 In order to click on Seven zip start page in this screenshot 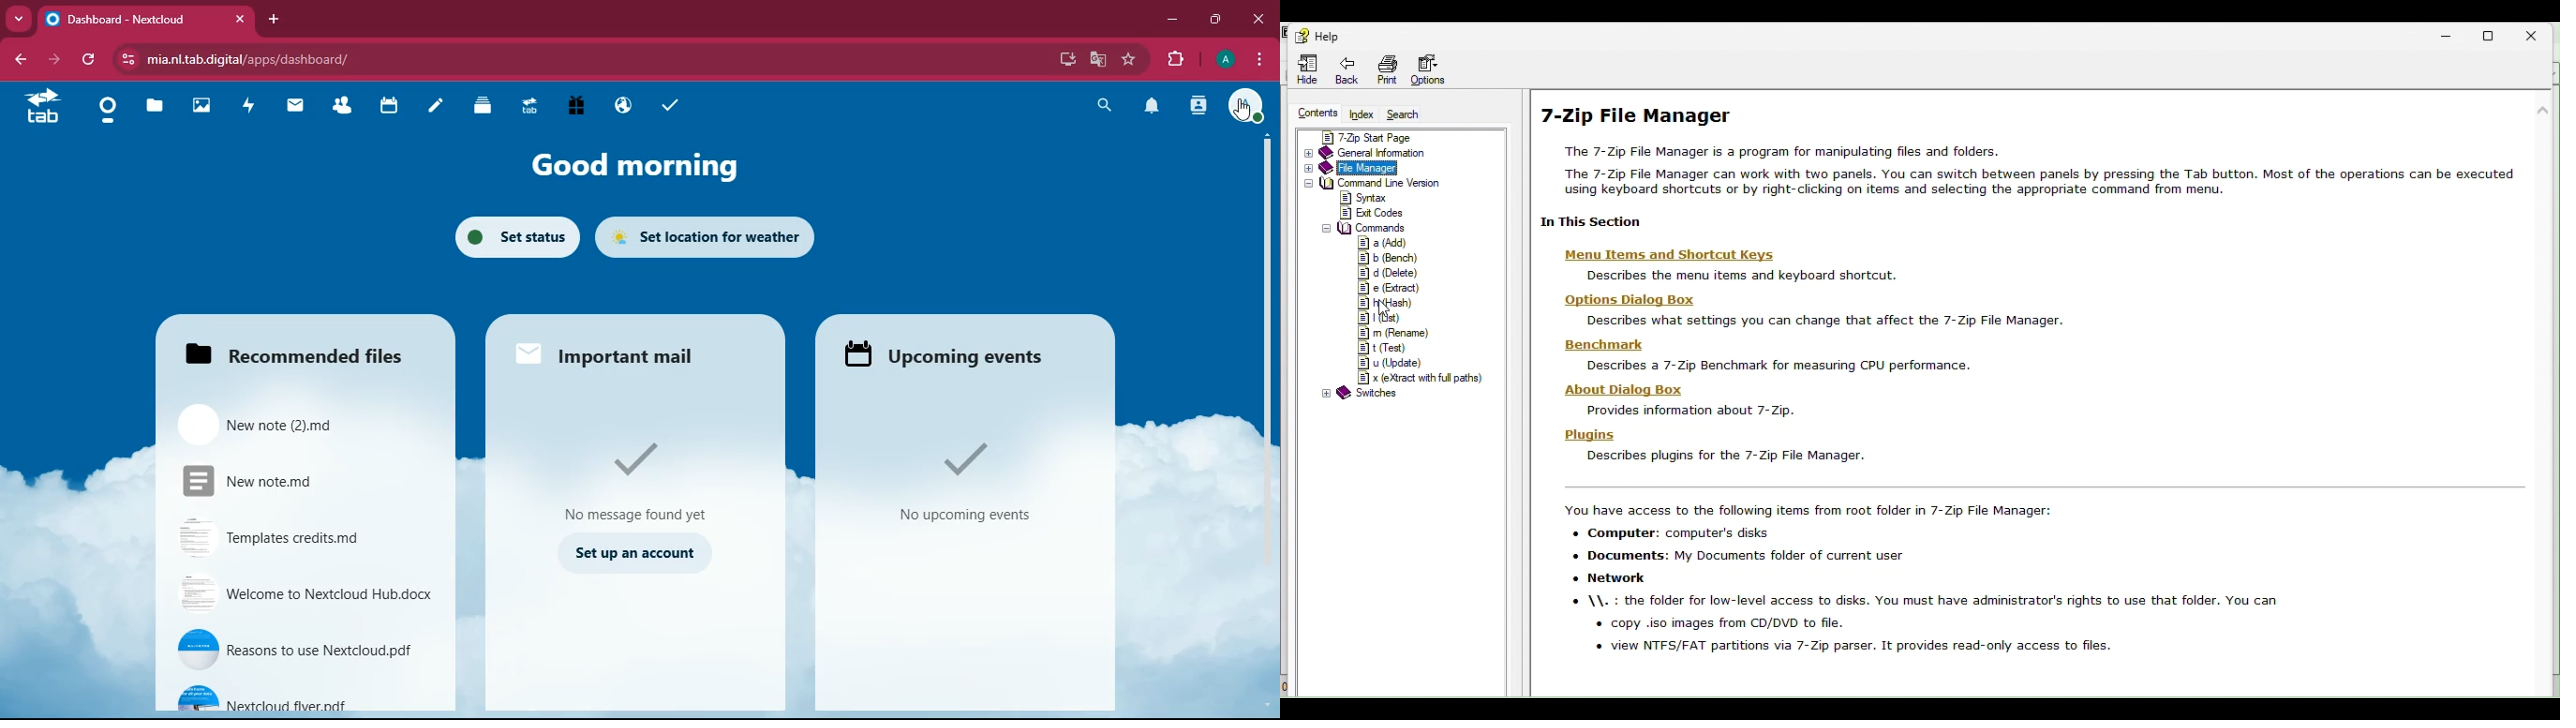, I will do `click(1403, 137)`.